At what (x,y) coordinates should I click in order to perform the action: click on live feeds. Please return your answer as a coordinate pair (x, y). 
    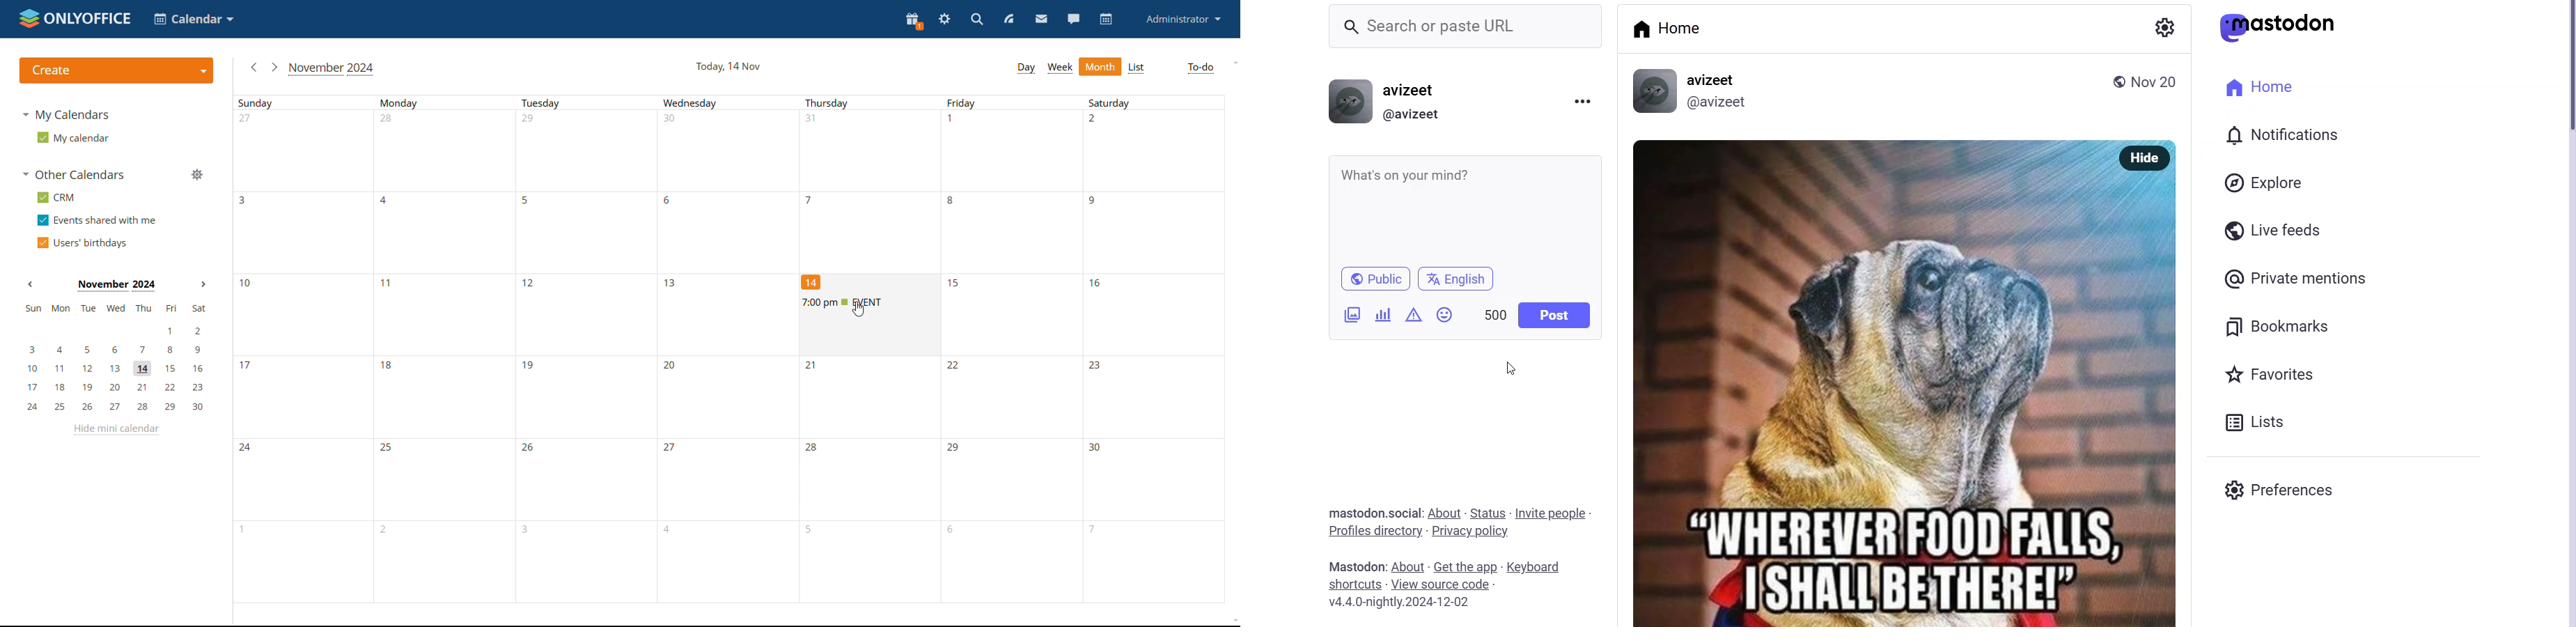
    Looking at the image, I should click on (2269, 229).